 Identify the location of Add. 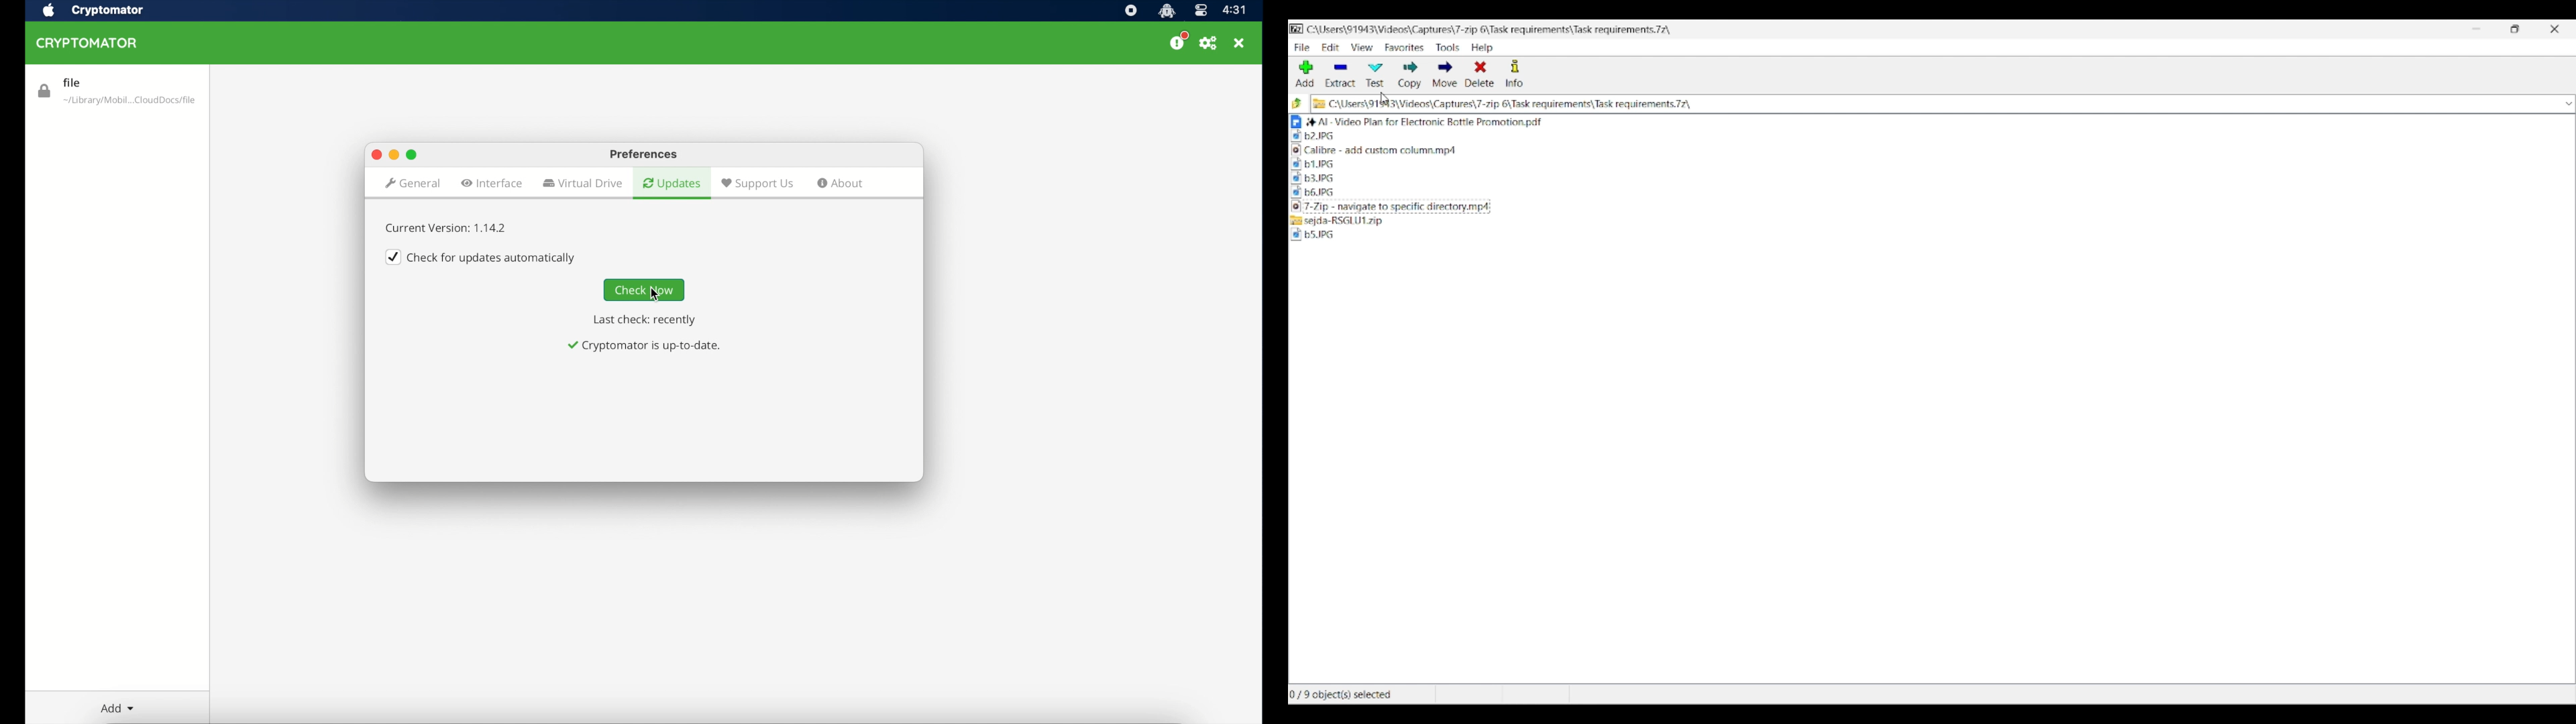
(1305, 74).